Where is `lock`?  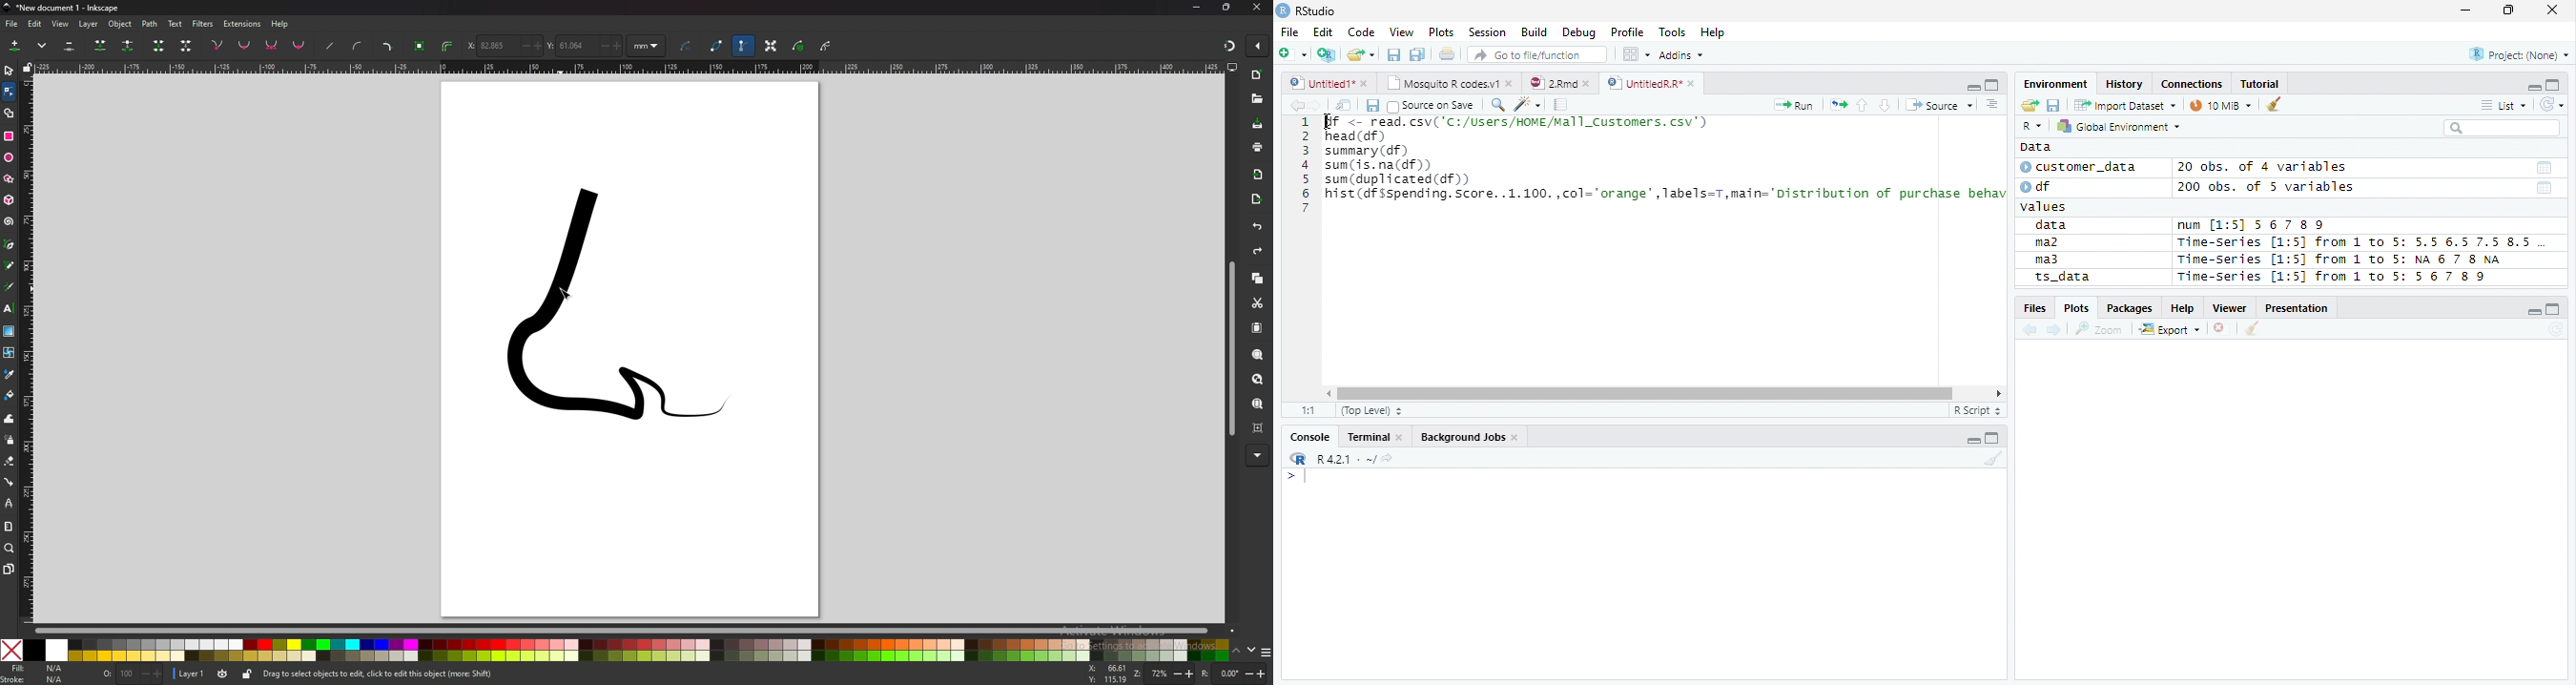 lock is located at coordinates (248, 674).